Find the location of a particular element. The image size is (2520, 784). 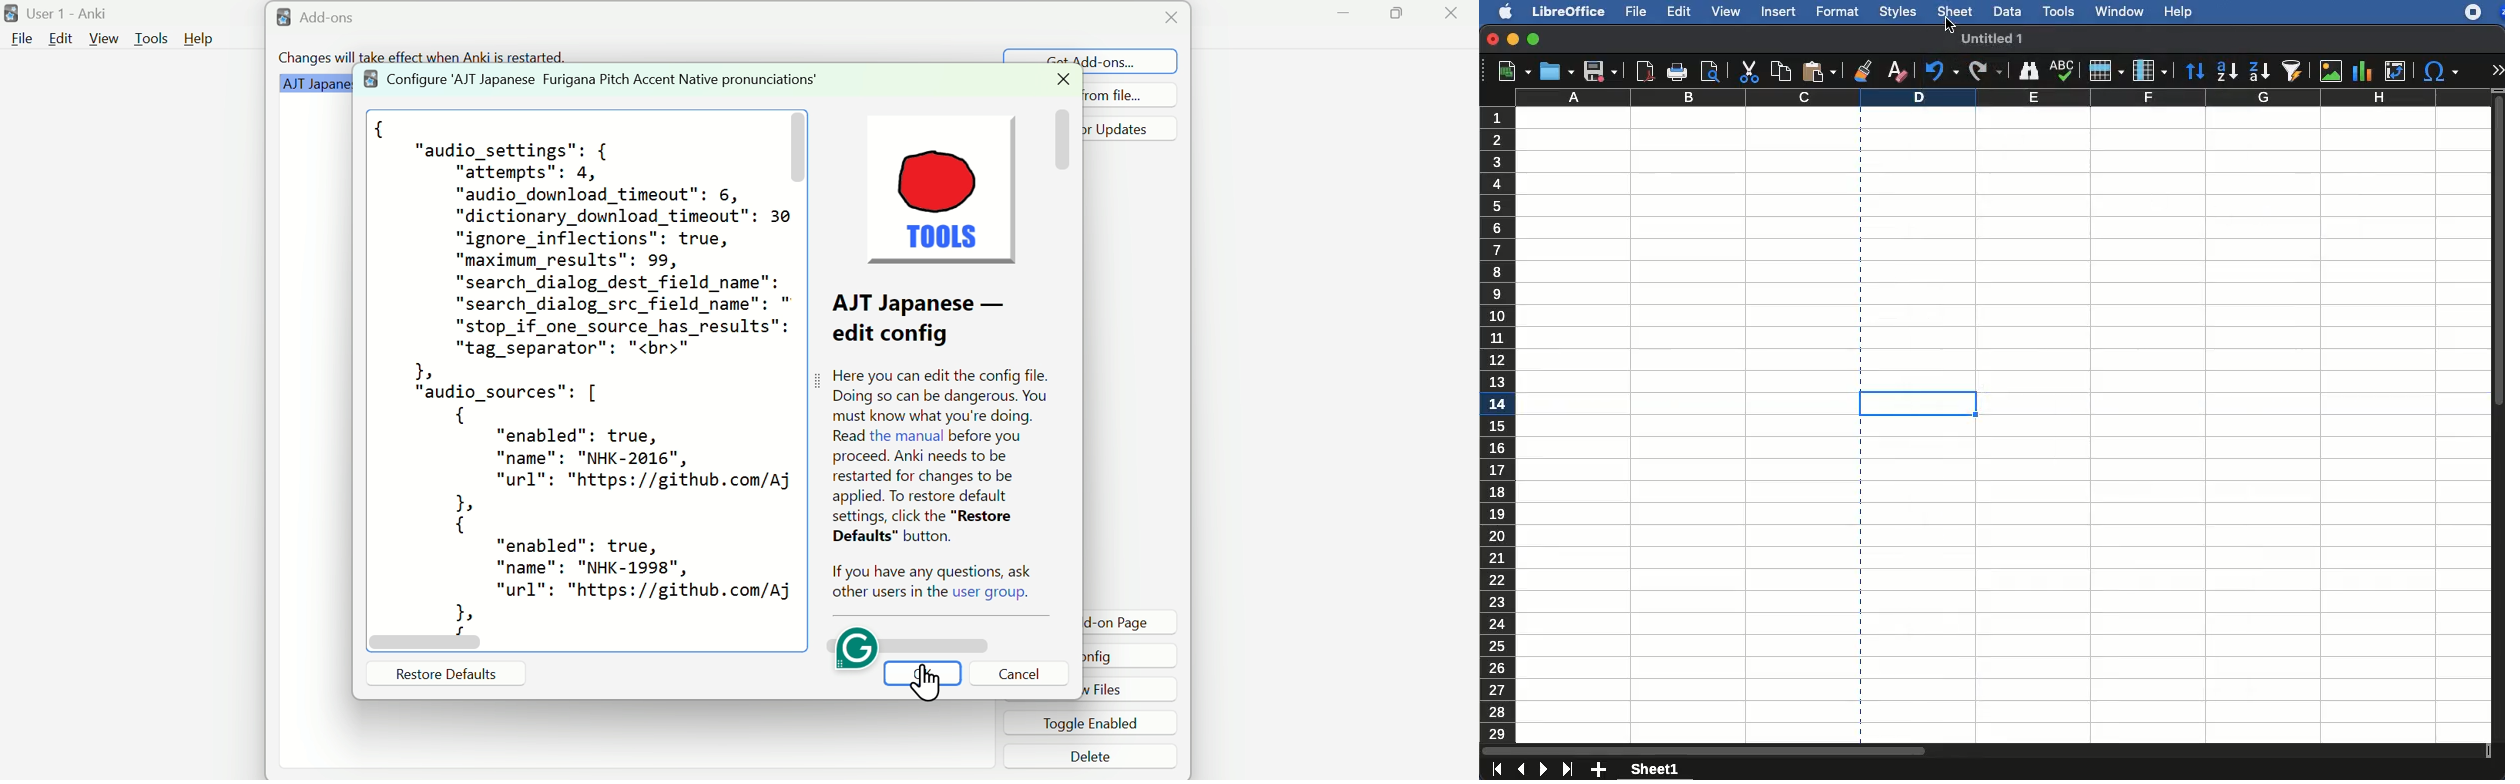

clone formatting is located at coordinates (1864, 70).